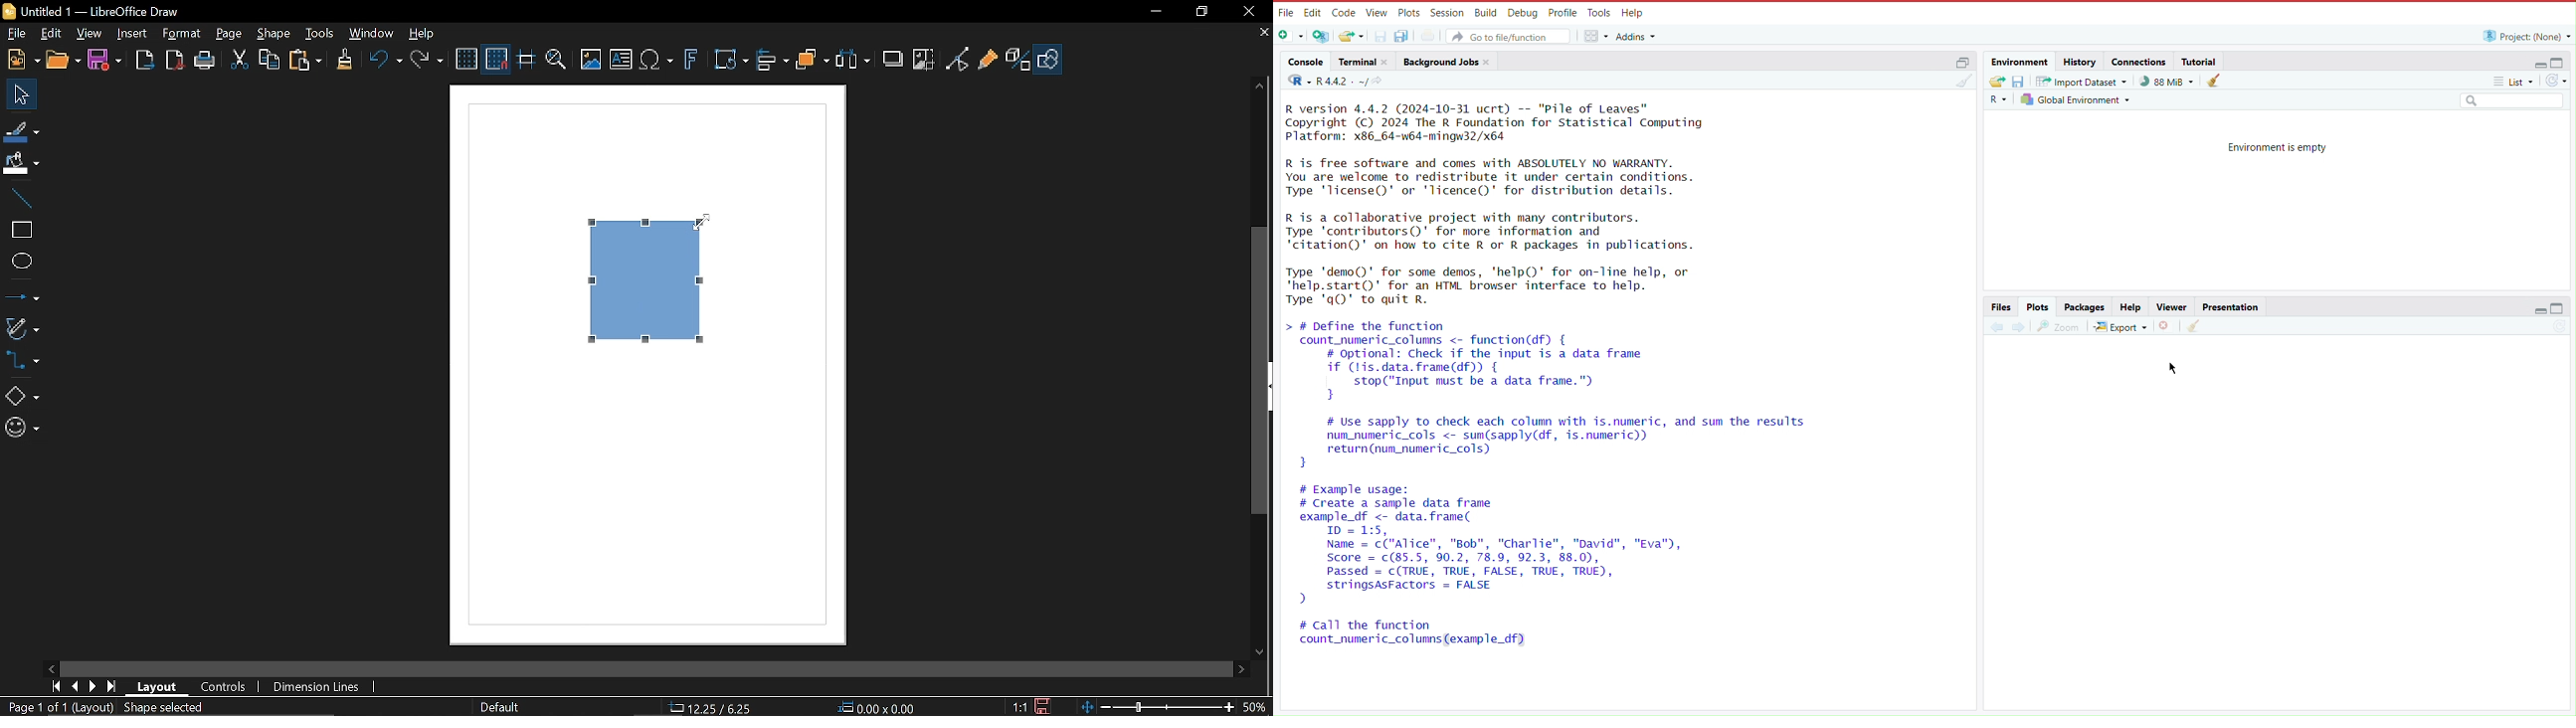 Image resolution: width=2576 pixels, height=728 pixels. What do you see at coordinates (2171, 81) in the screenshot?
I see `88kib used by R session (Source: Windows System)` at bounding box center [2171, 81].